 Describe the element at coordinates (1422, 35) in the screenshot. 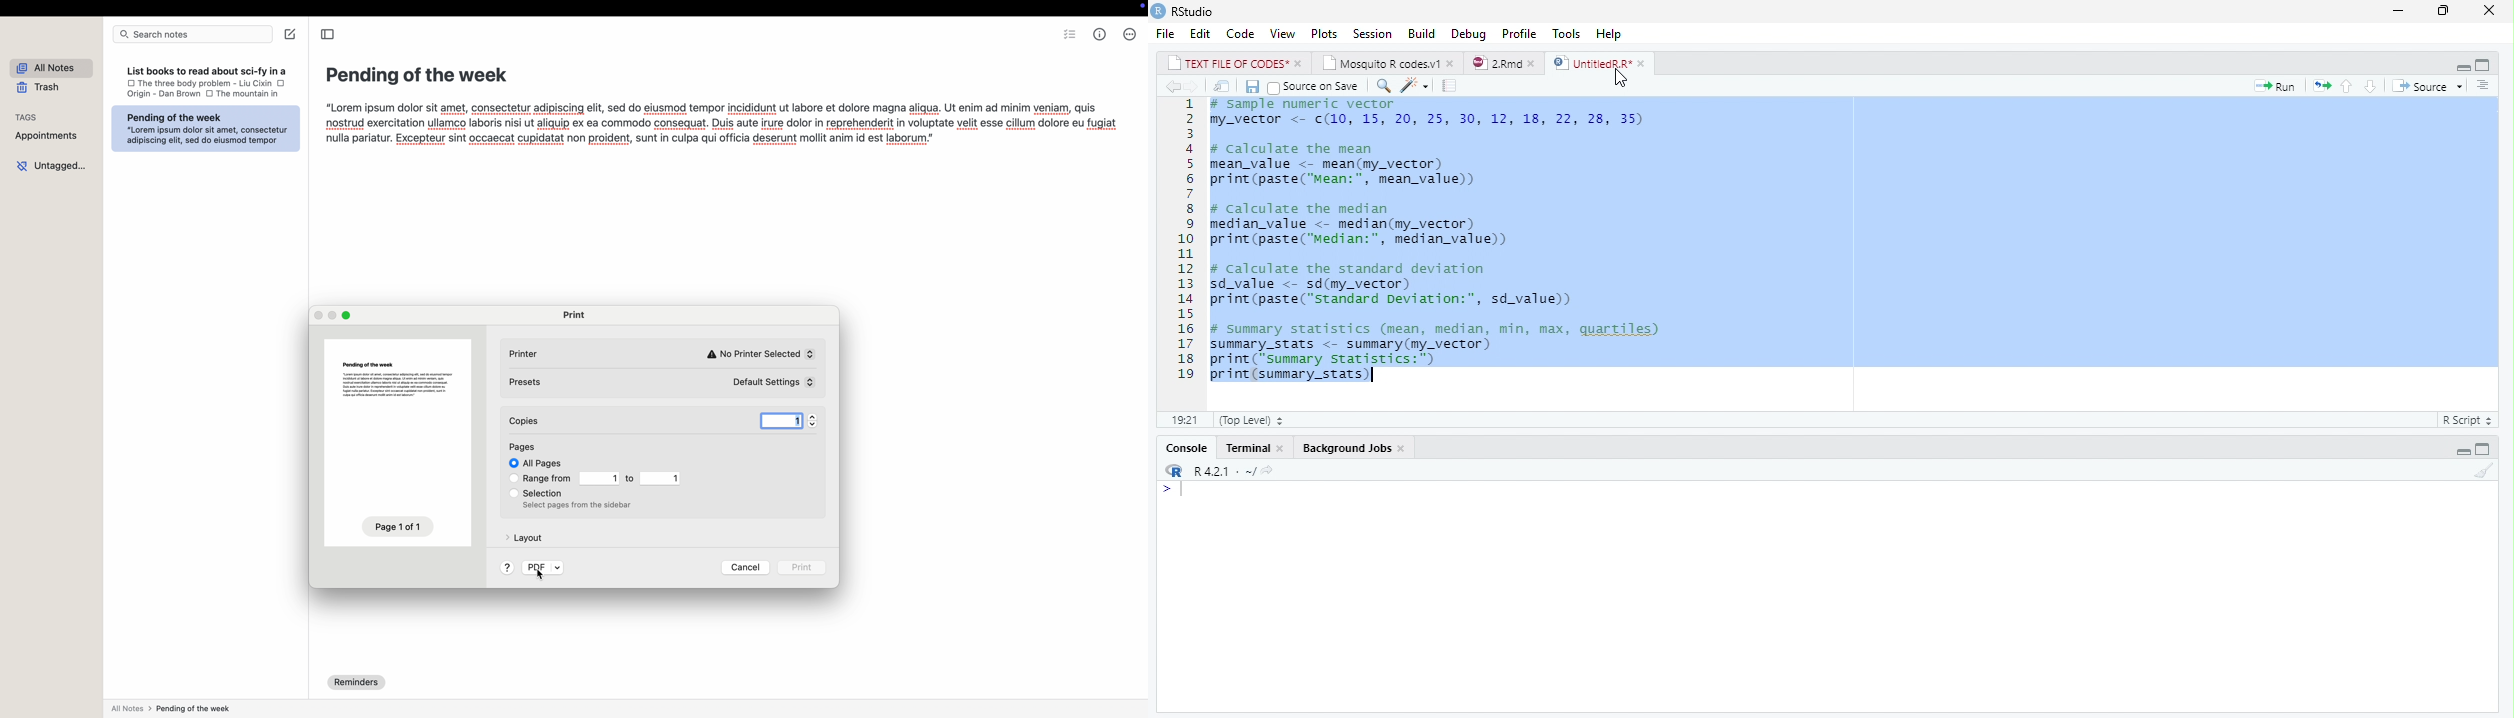

I see `build` at that location.